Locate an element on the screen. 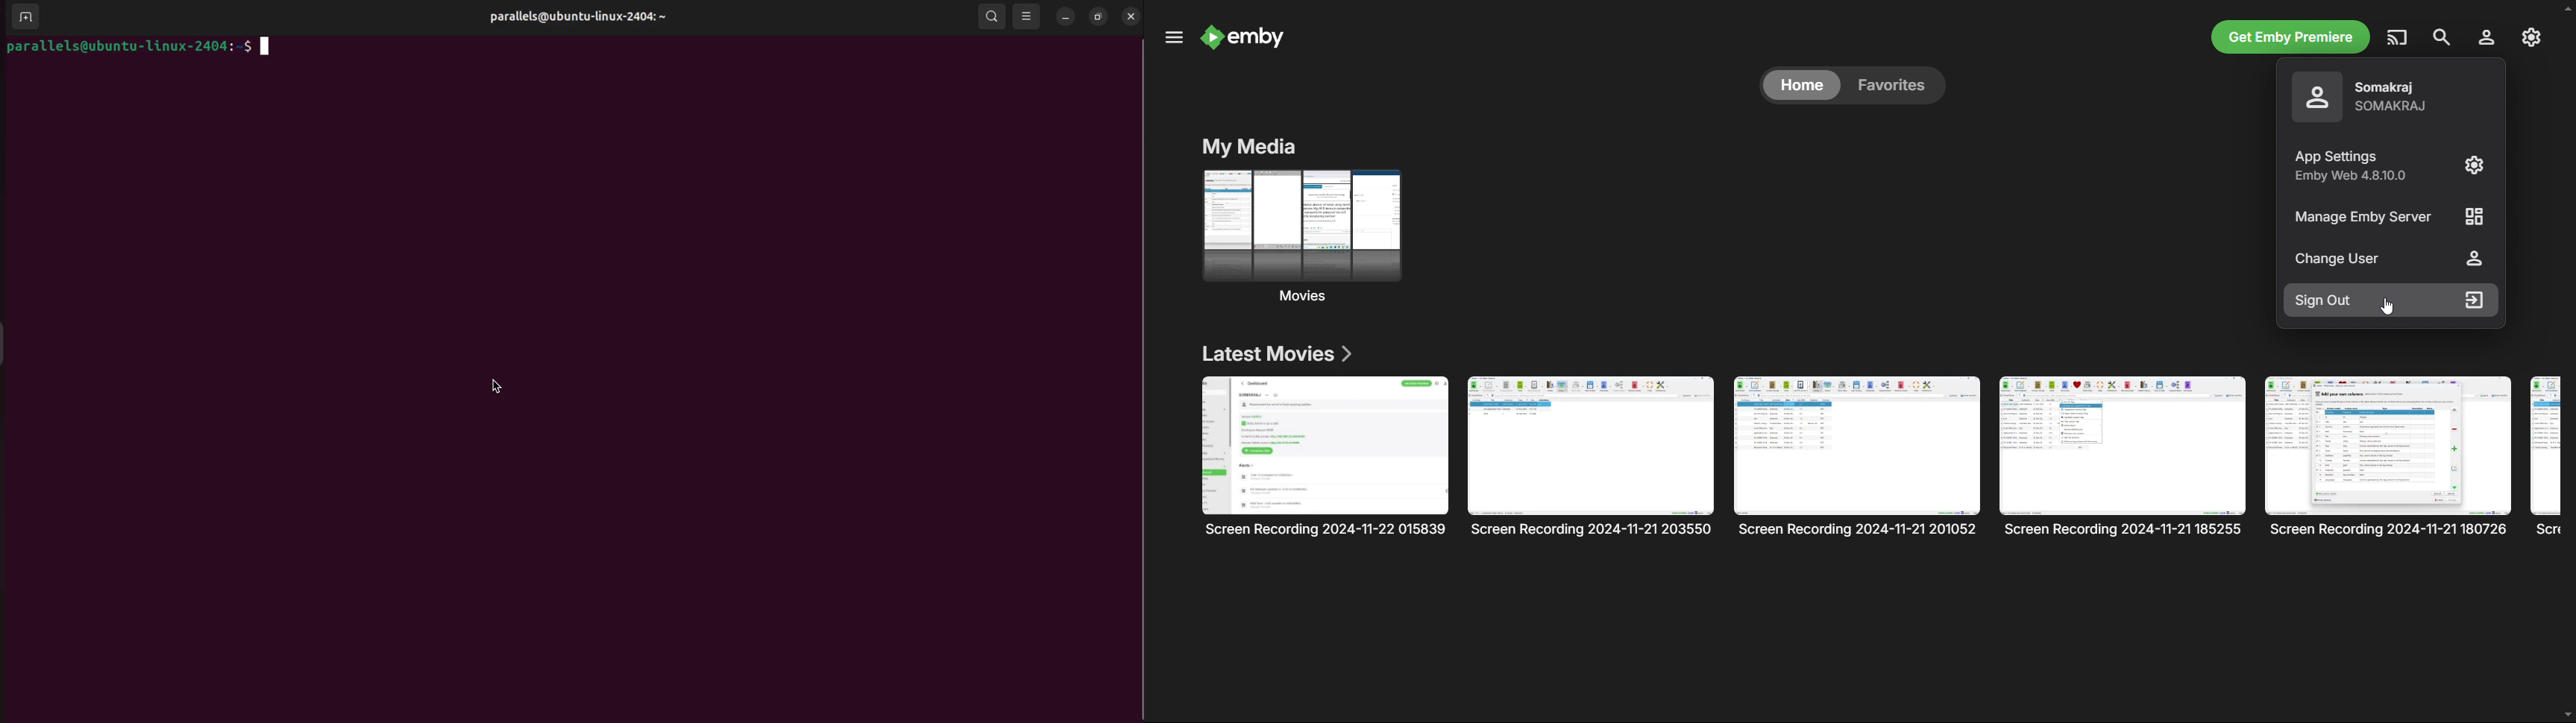 The width and height of the screenshot is (2576, 728). change user is located at coordinates (2390, 258).